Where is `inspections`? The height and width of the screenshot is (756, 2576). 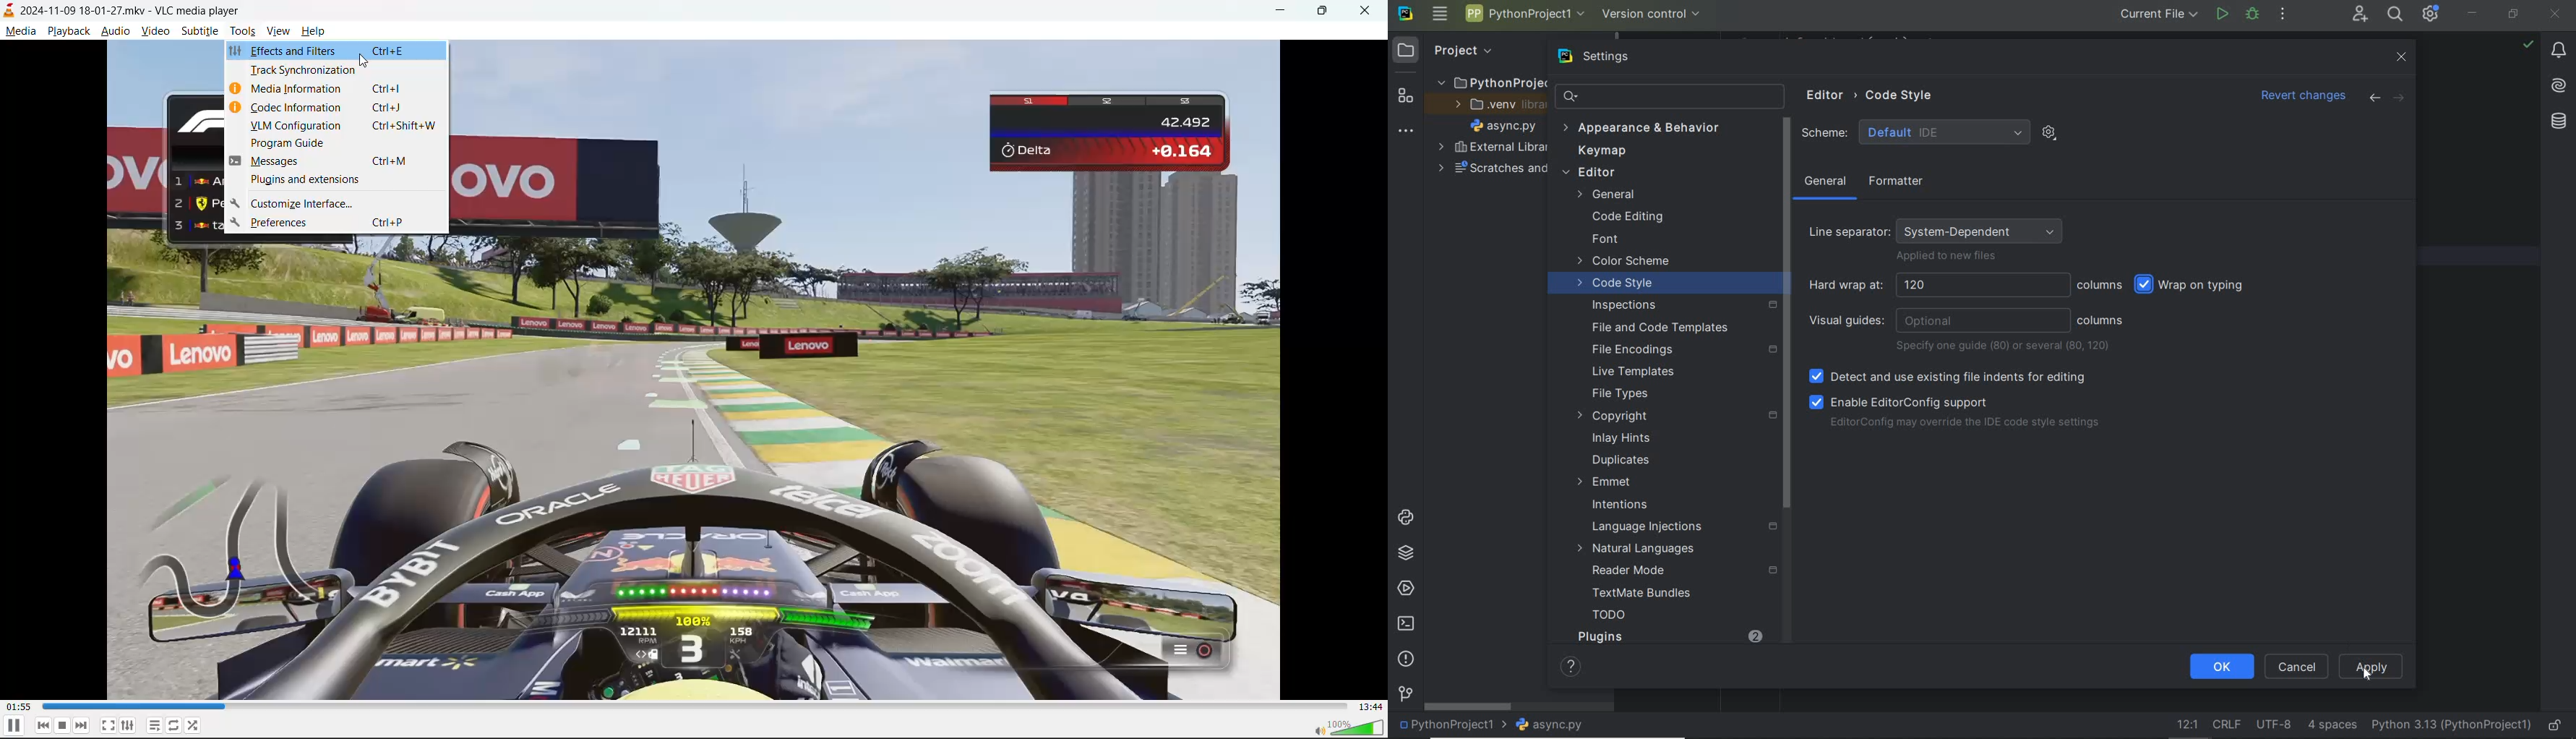
inspections is located at coordinates (1680, 306).